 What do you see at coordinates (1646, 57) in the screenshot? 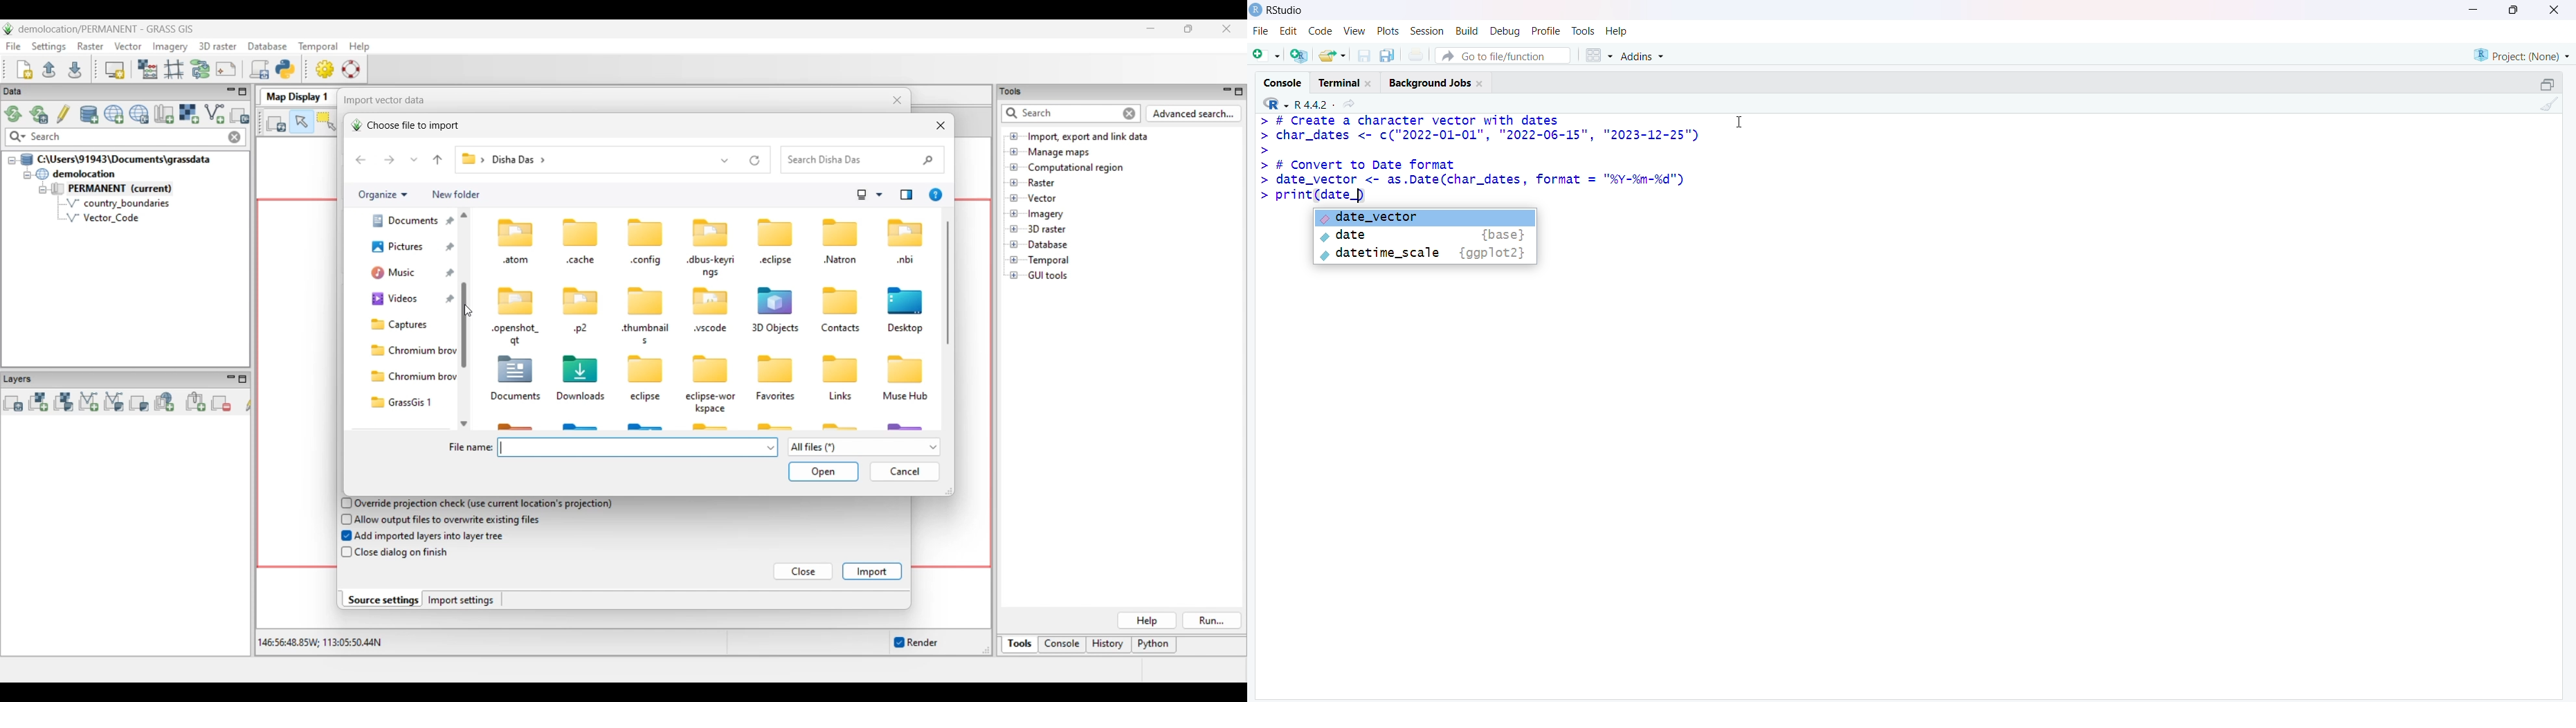
I see `Addins` at bounding box center [1646, 57].